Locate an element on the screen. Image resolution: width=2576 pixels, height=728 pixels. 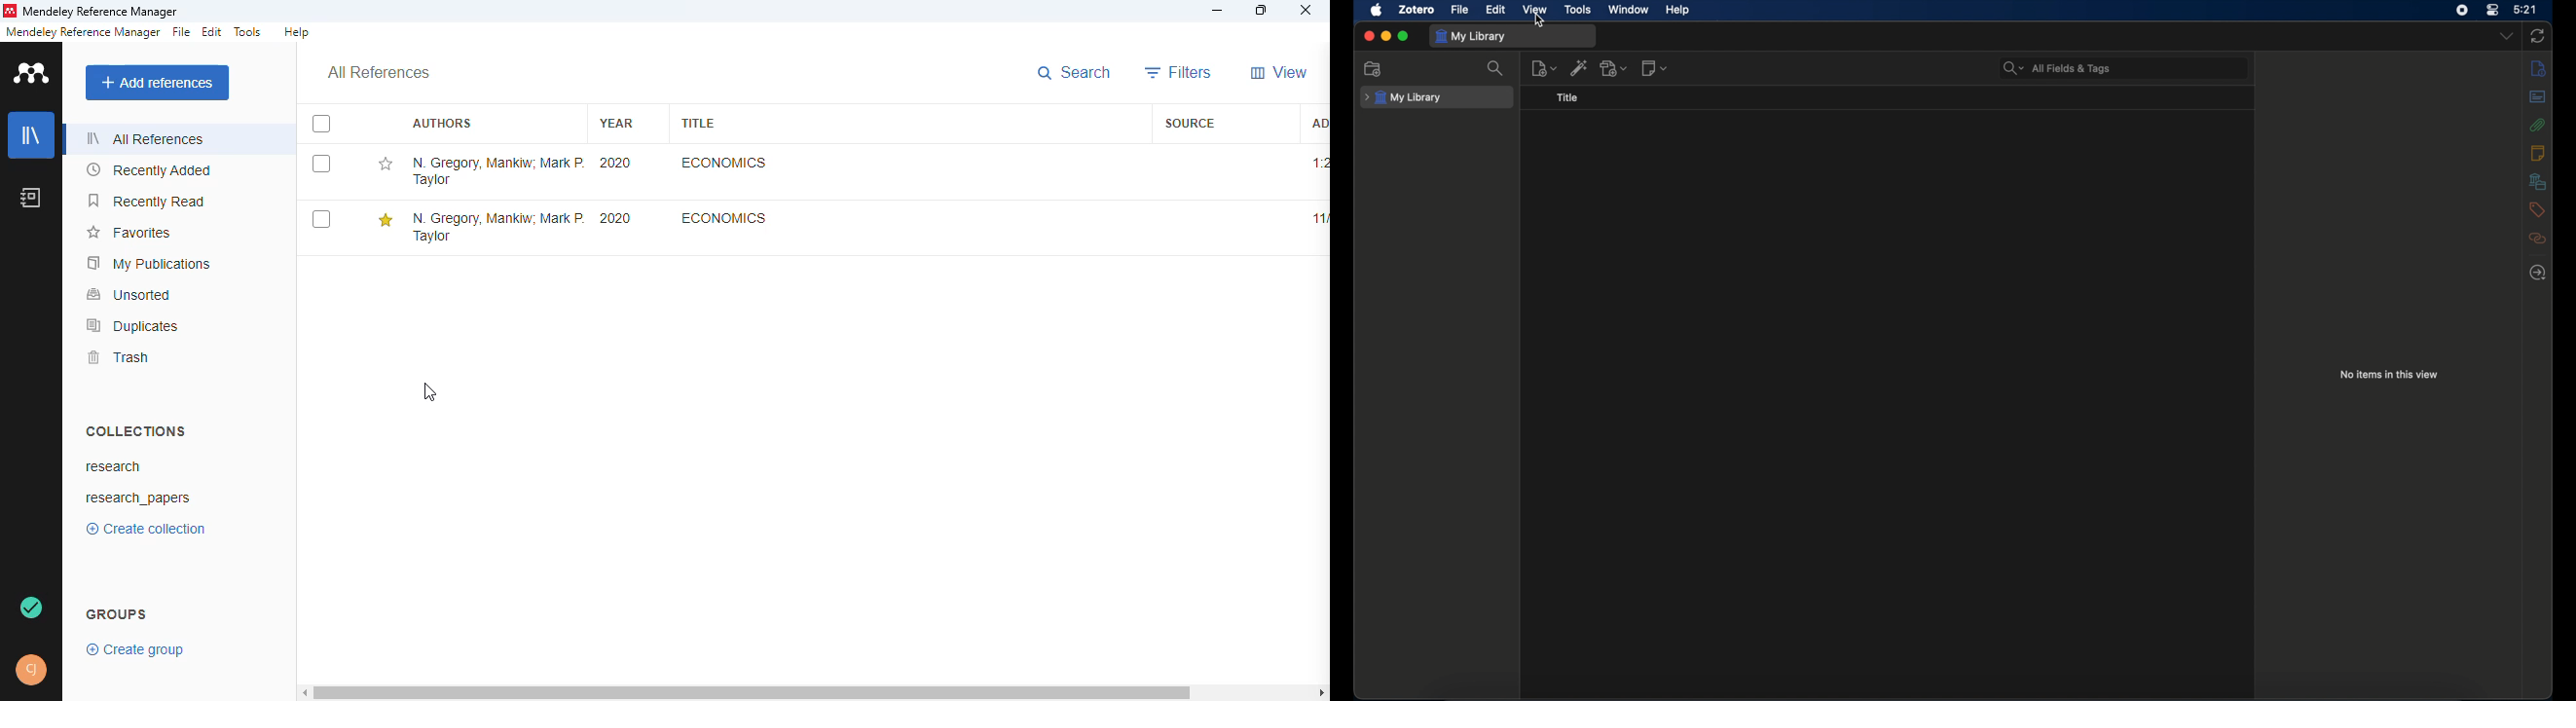
view is located at coordinates (1279, 73).